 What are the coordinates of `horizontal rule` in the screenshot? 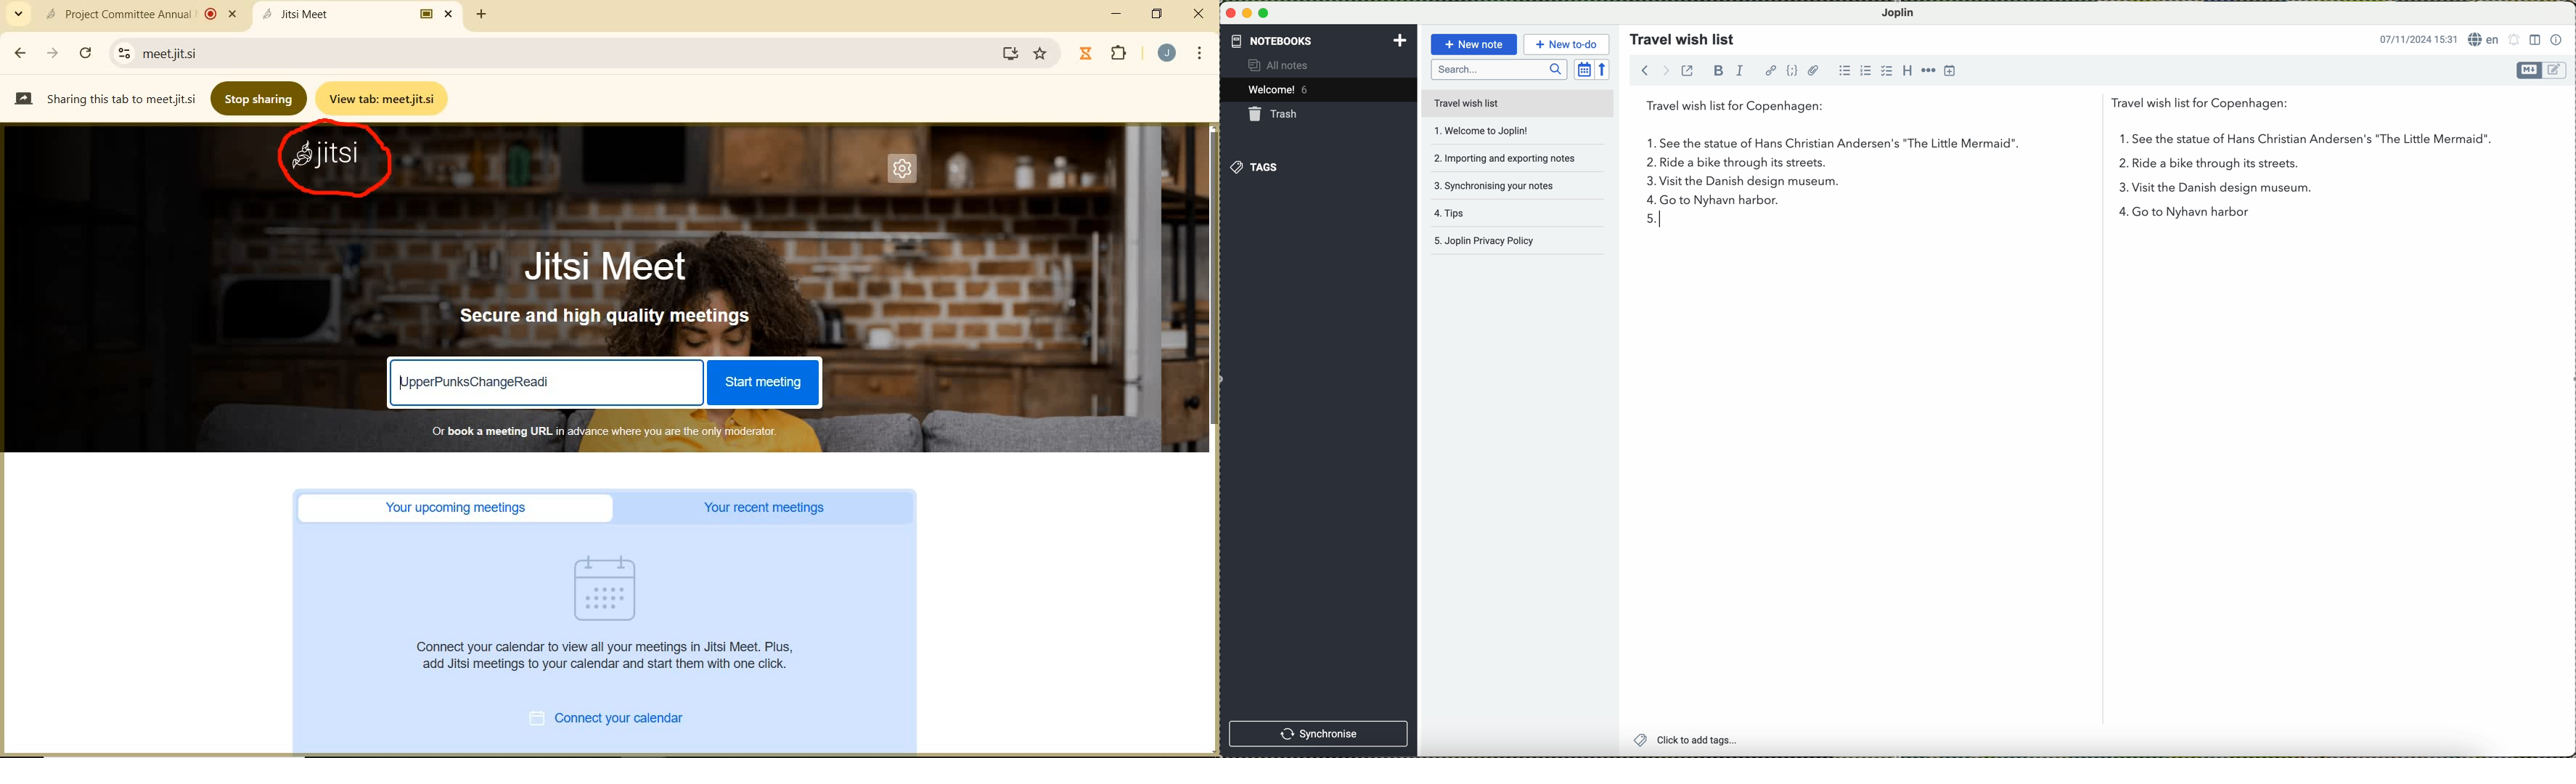 It's located at (1927, 70).